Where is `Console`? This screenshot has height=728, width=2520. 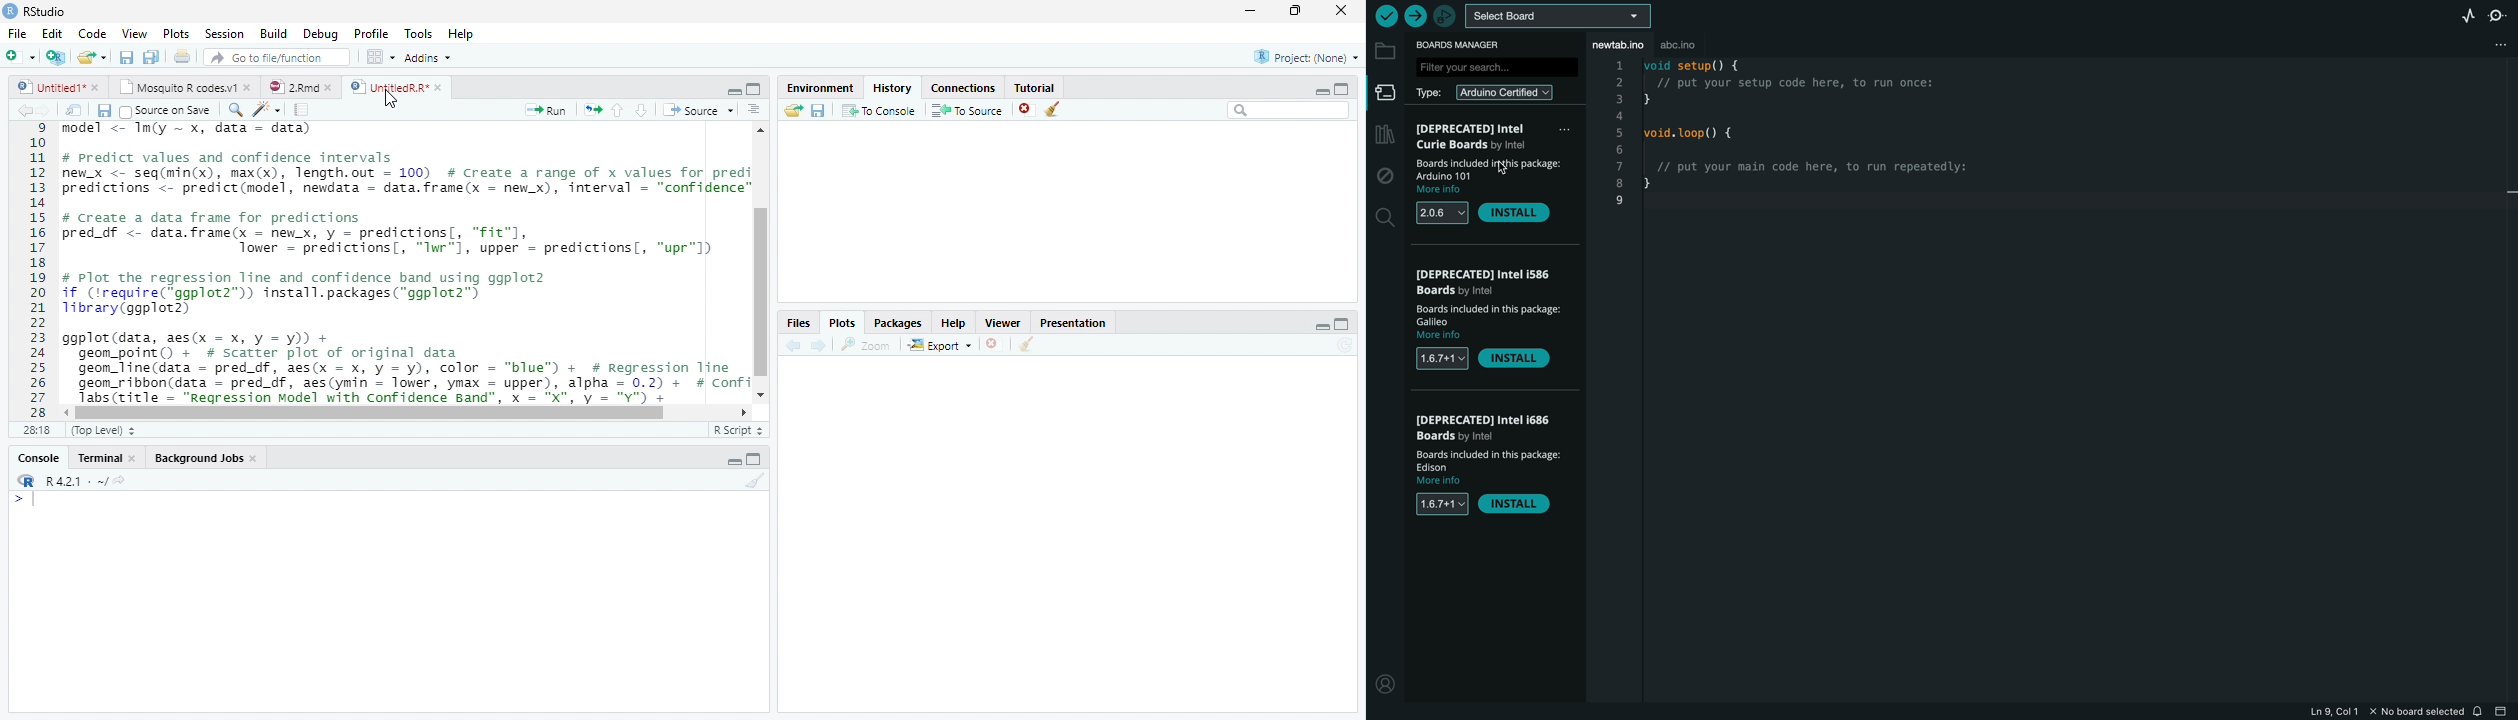
Console is located at coordinates (37, 455).